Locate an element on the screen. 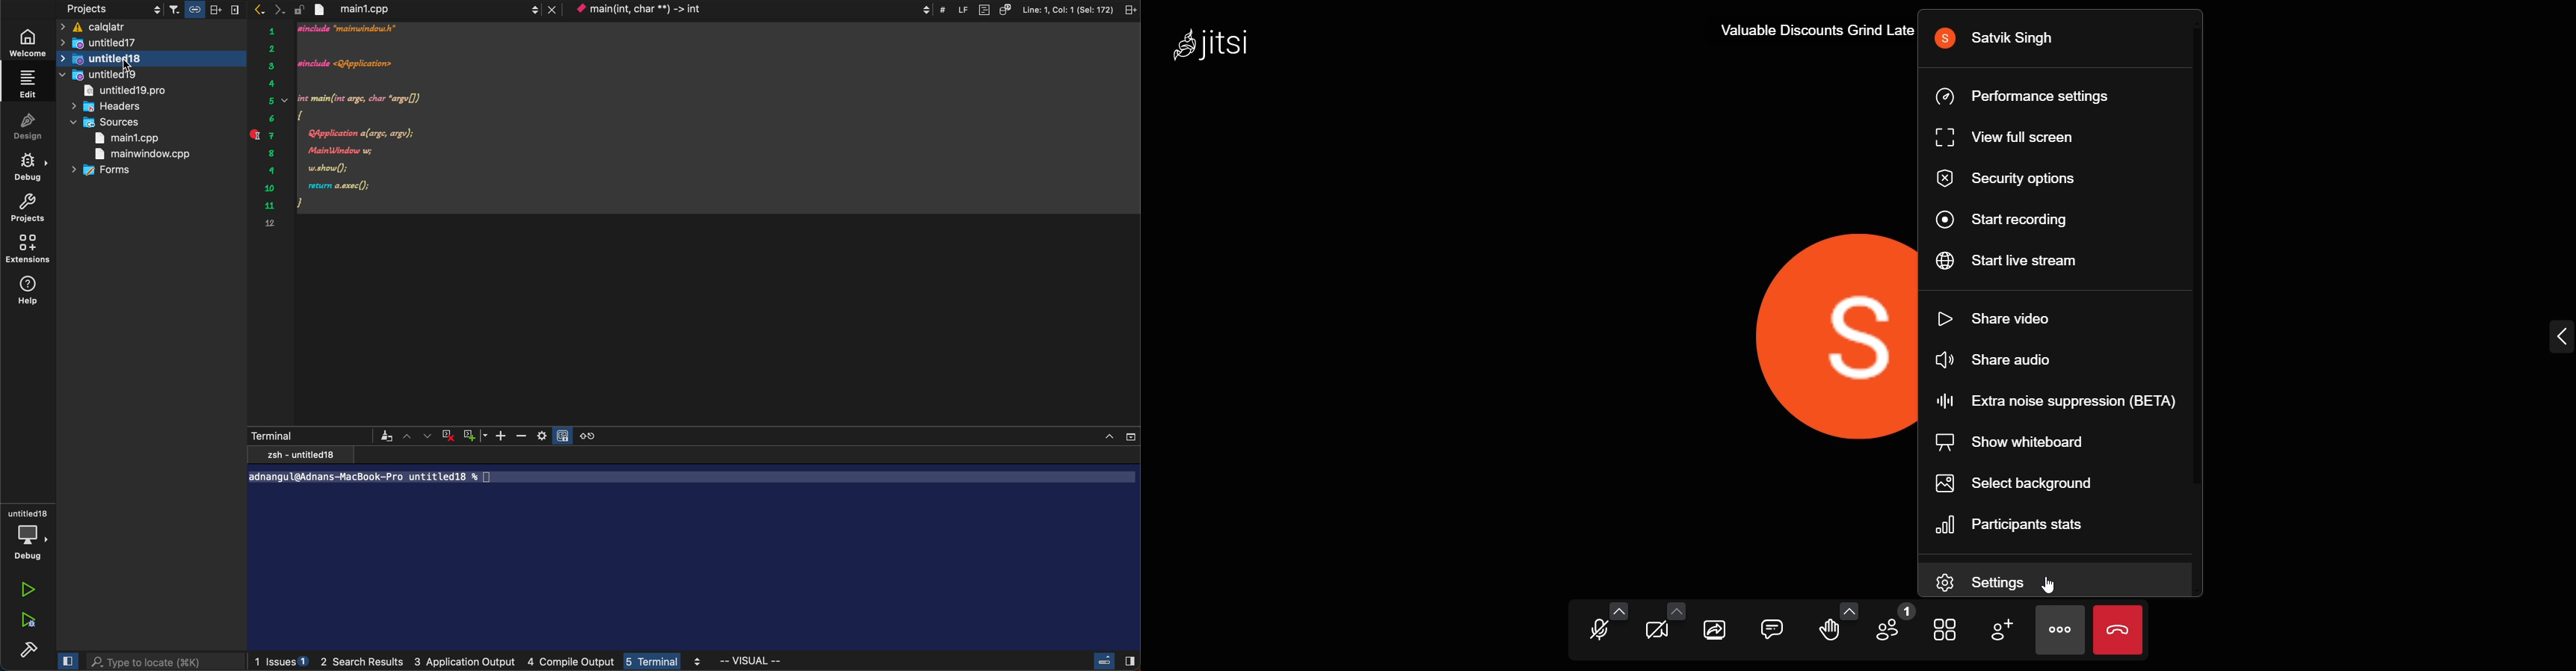 Image resolution: width=2576 pixels, height=672 pixels. untitled19 is located at coordinates (129, 77).